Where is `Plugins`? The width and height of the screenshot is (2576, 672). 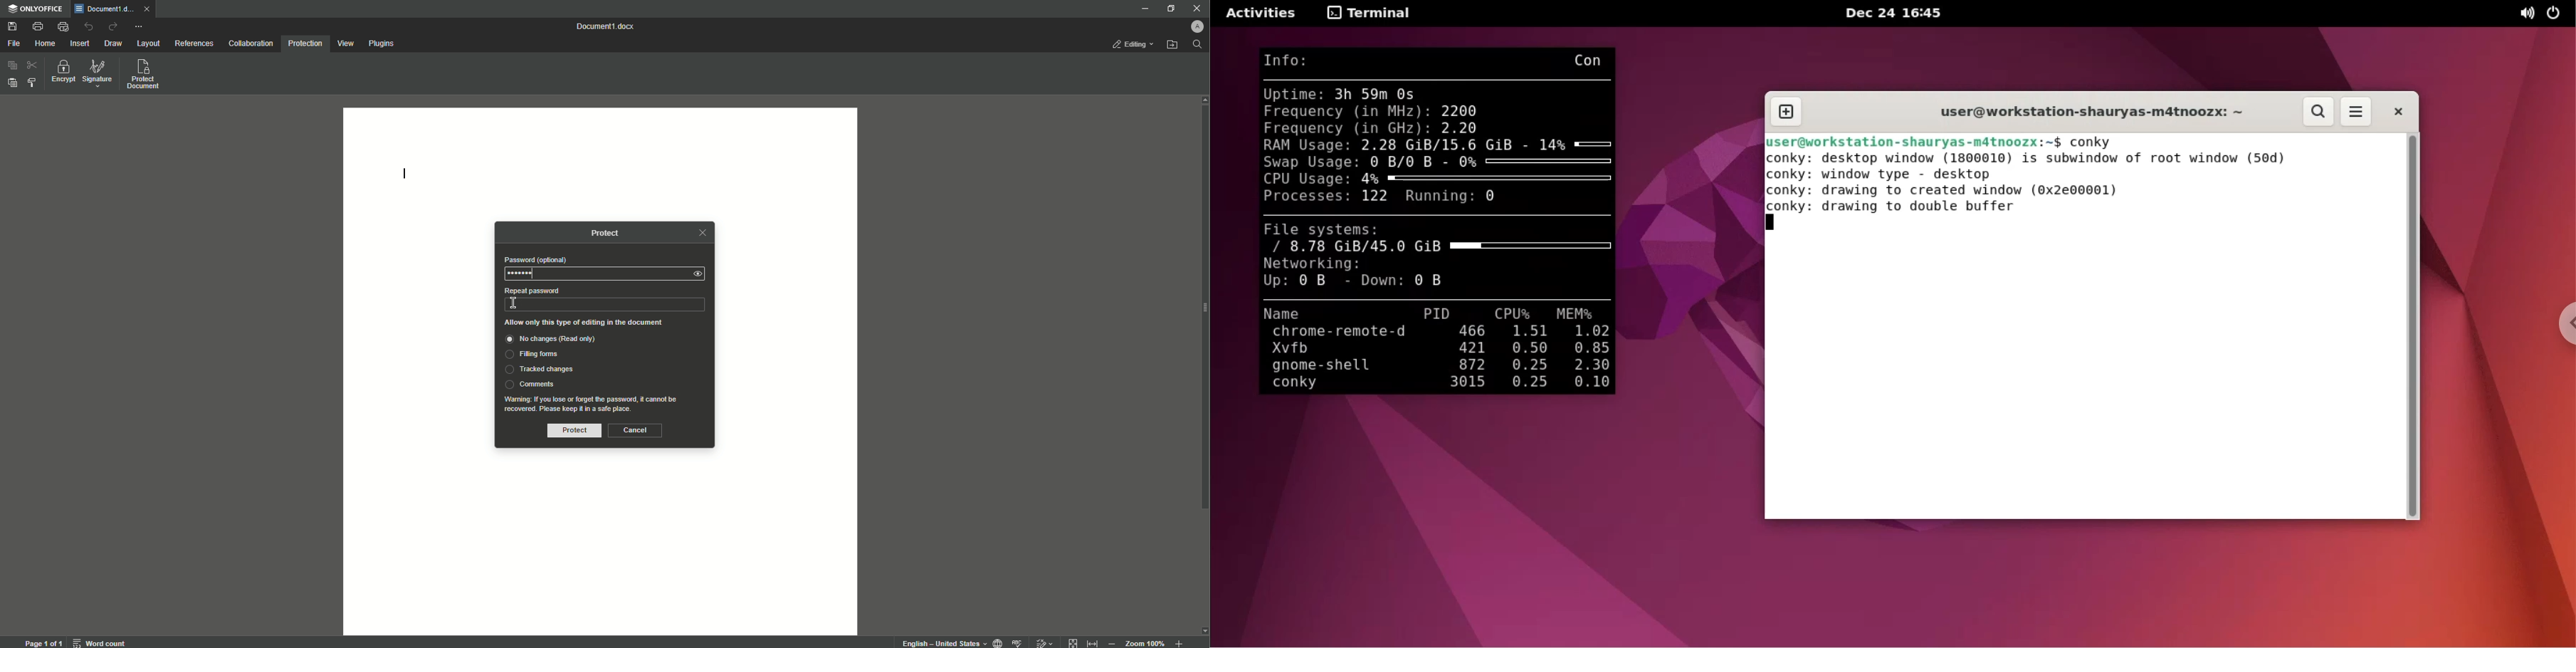
Plugins is located at coordinates (382, 43).